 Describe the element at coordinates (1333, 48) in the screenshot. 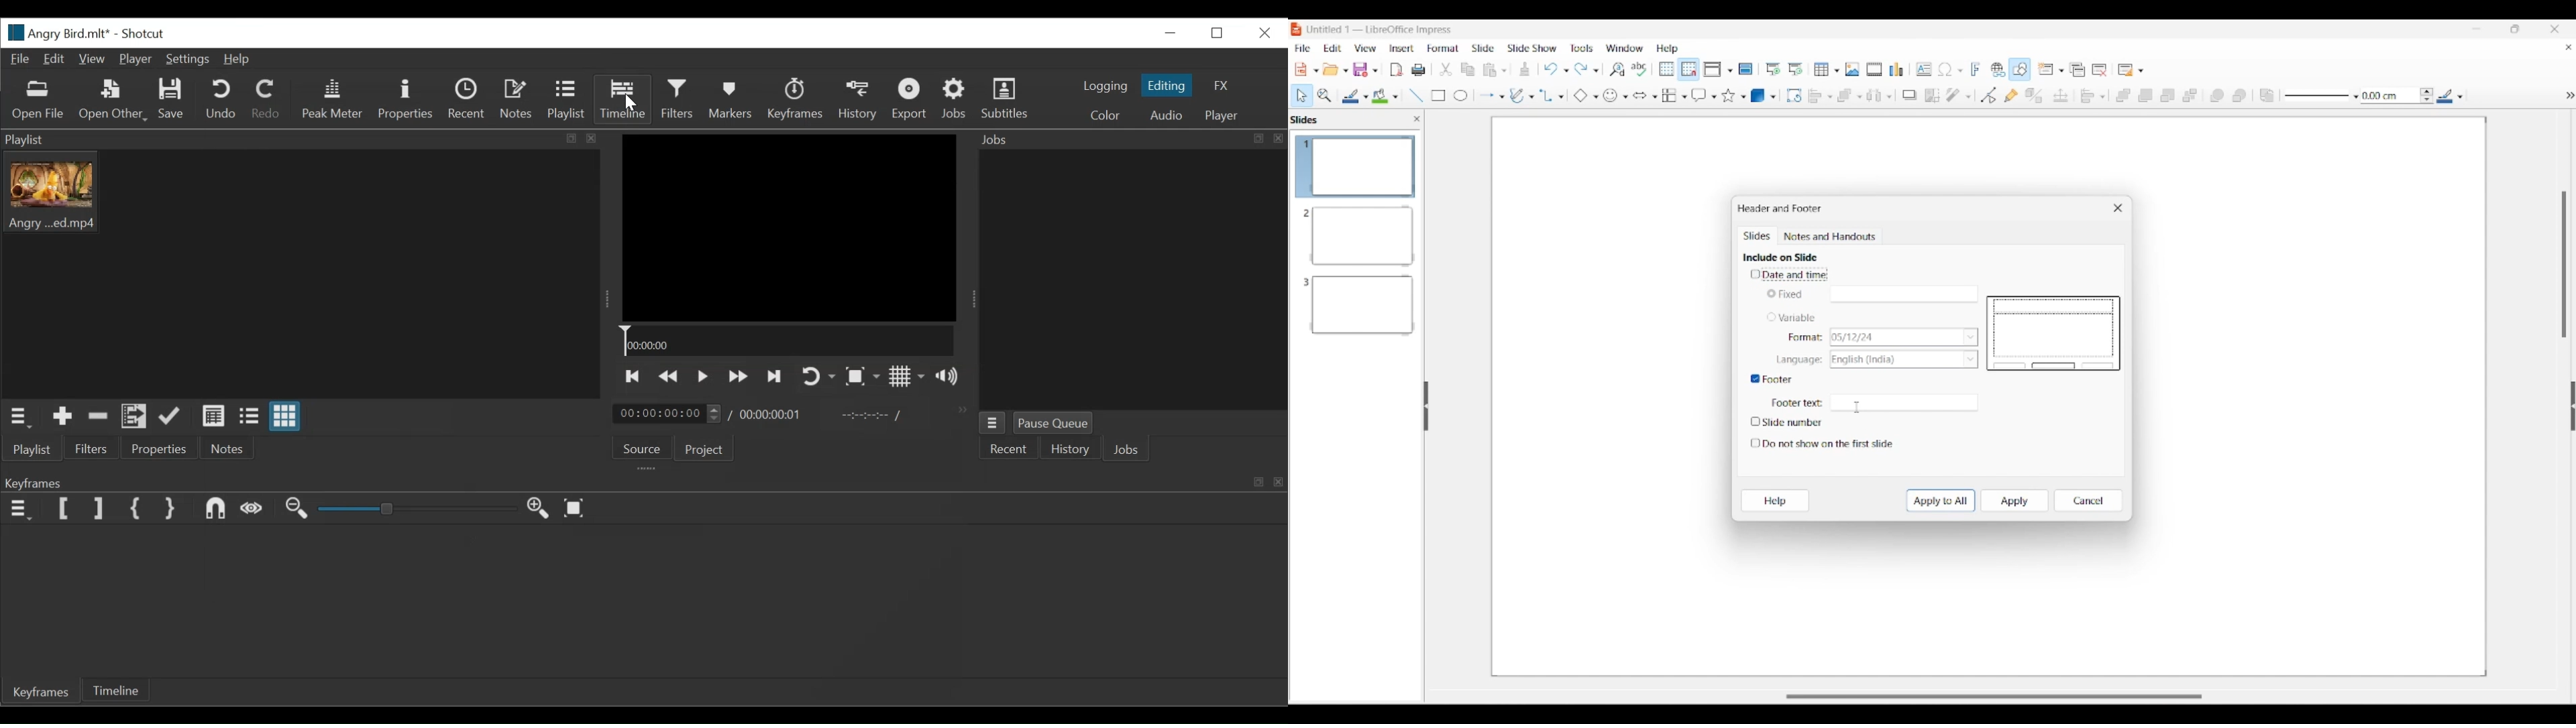

I see `Edit menu` at that location.